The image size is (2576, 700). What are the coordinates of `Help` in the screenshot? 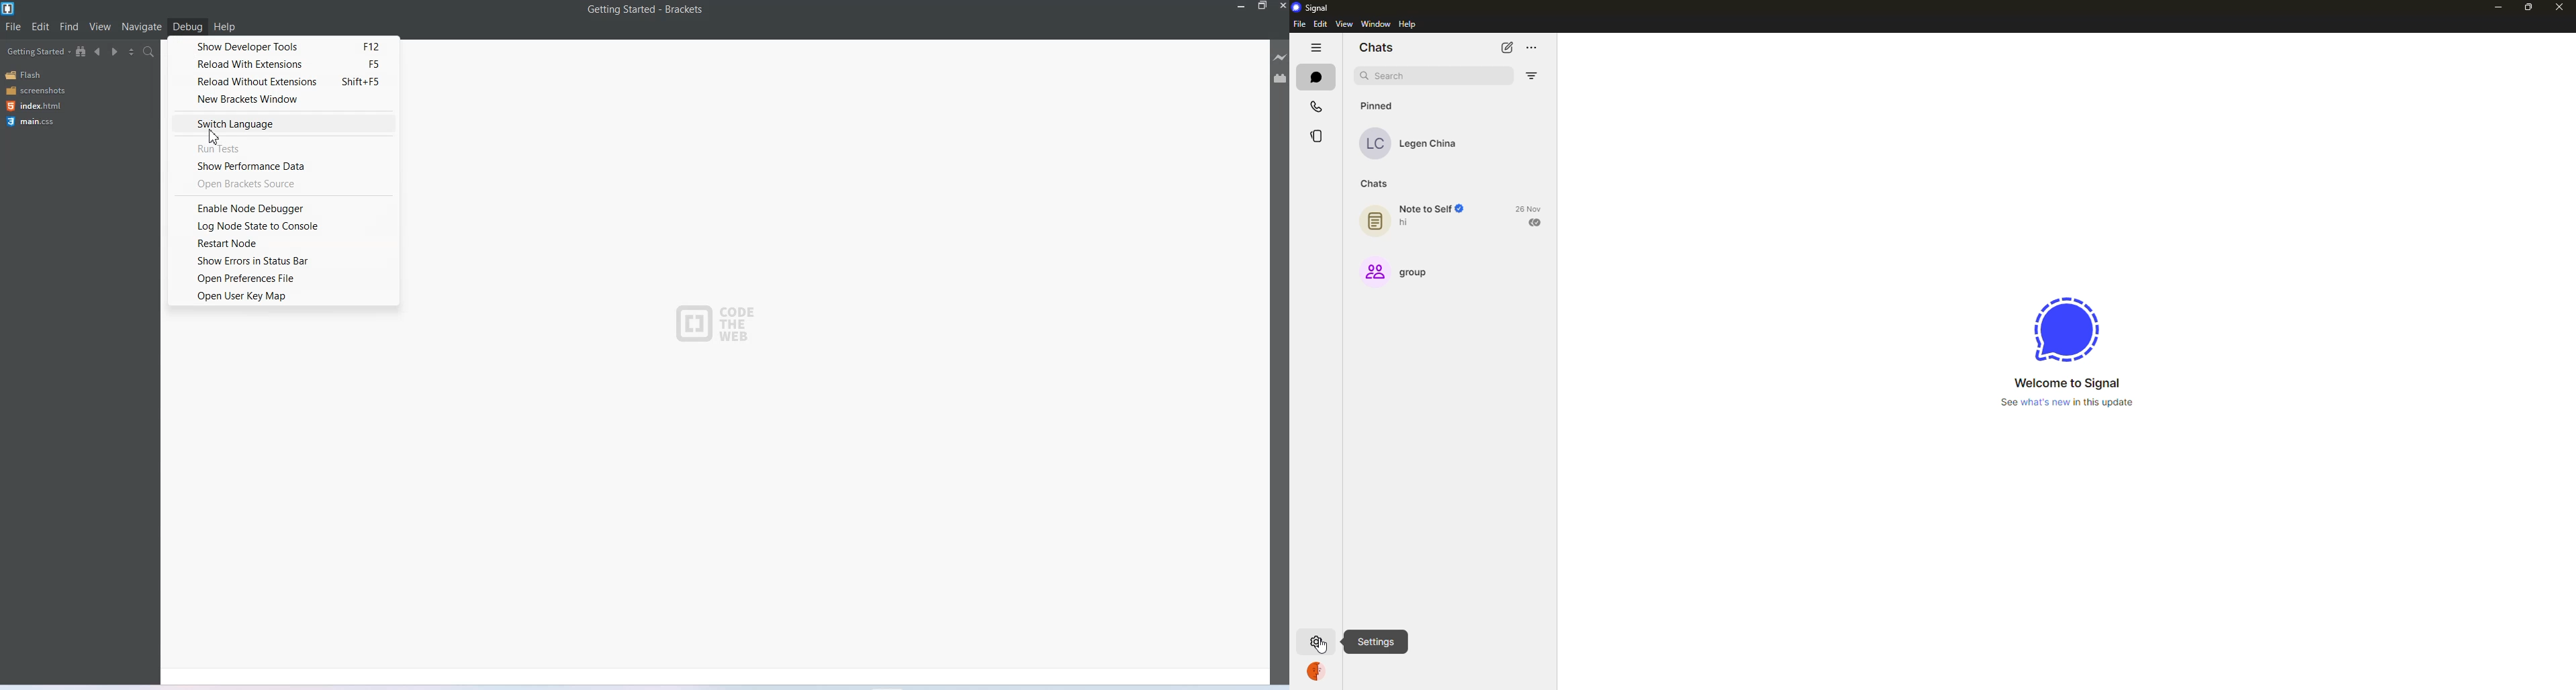 It's located at (224, 26).